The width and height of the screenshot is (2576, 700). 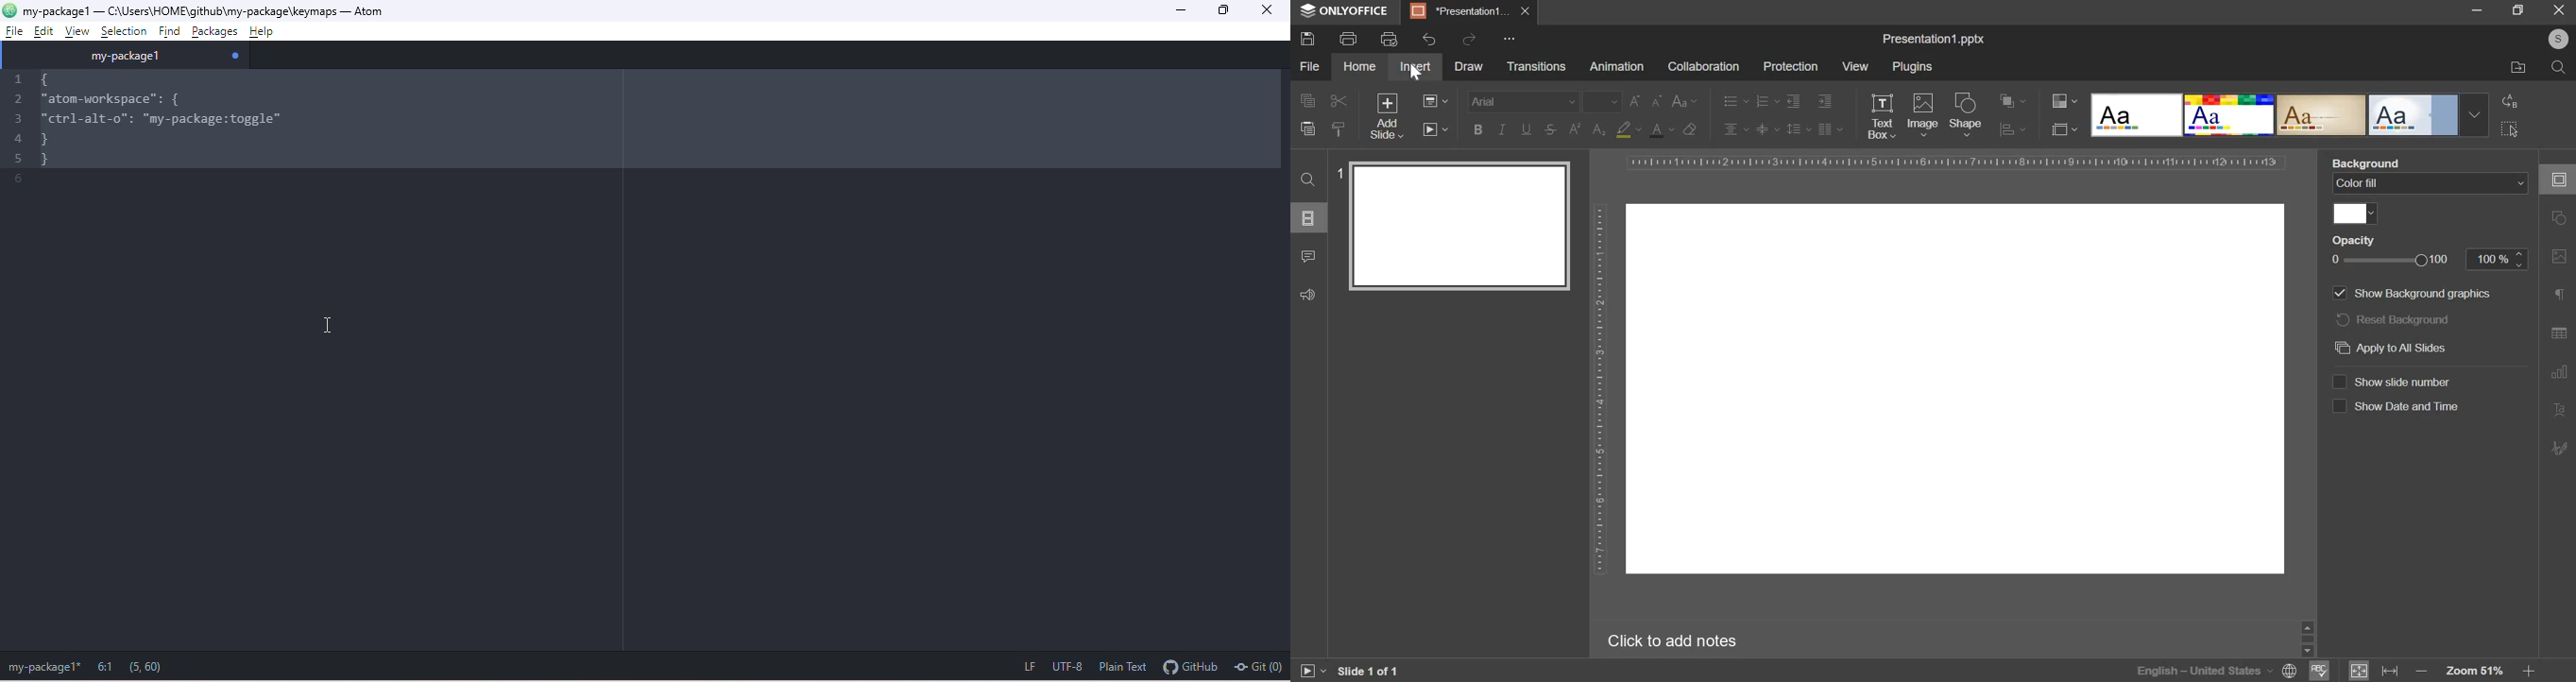 What do you see at coordinates (1307, 218) in the screenshot?
I see `slide menu` at bounding box center [1307, 218].